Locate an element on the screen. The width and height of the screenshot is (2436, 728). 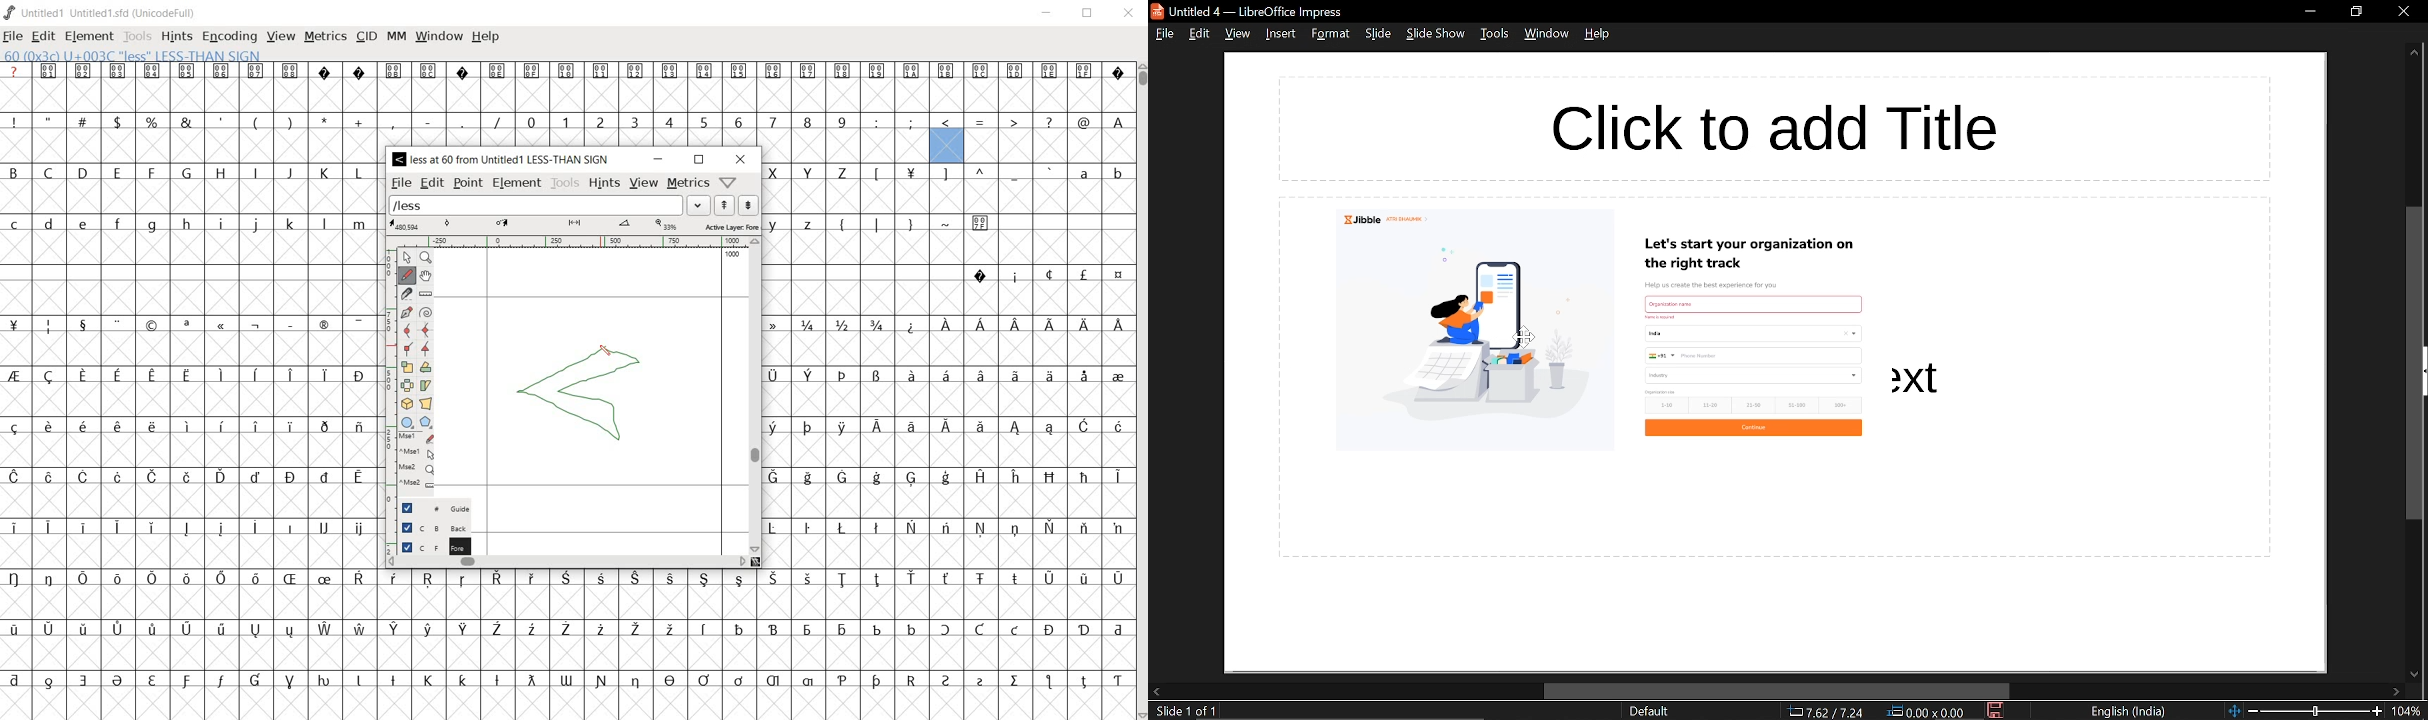
capital letters X Y Y is located at coordinates (812, 170).